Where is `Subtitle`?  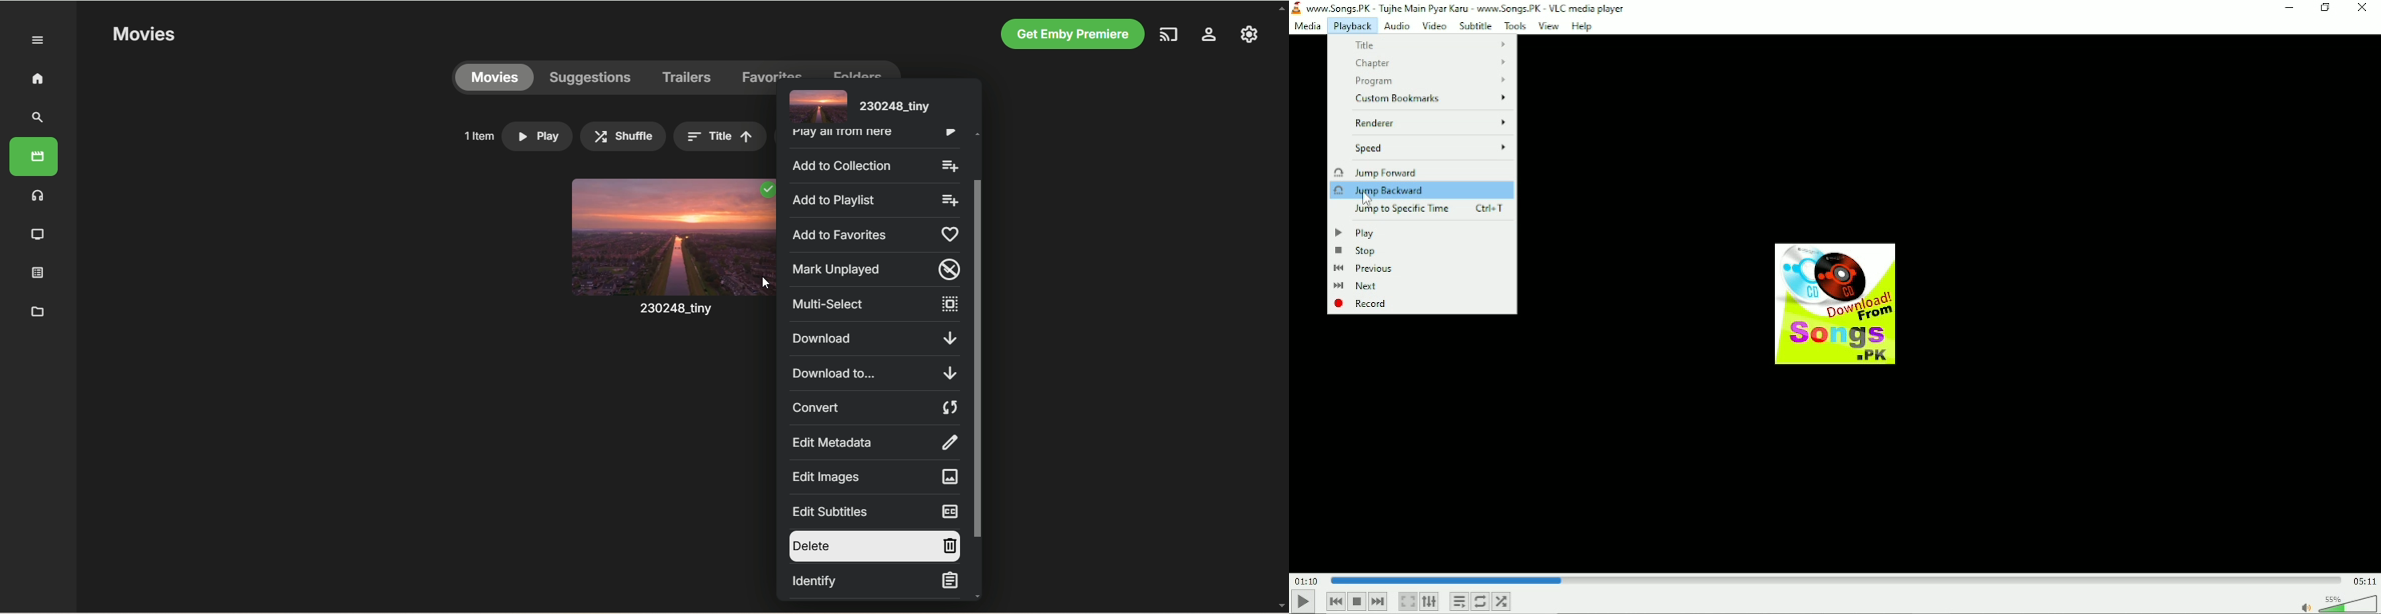 Subtitle is located at coordinates (1477, 26).